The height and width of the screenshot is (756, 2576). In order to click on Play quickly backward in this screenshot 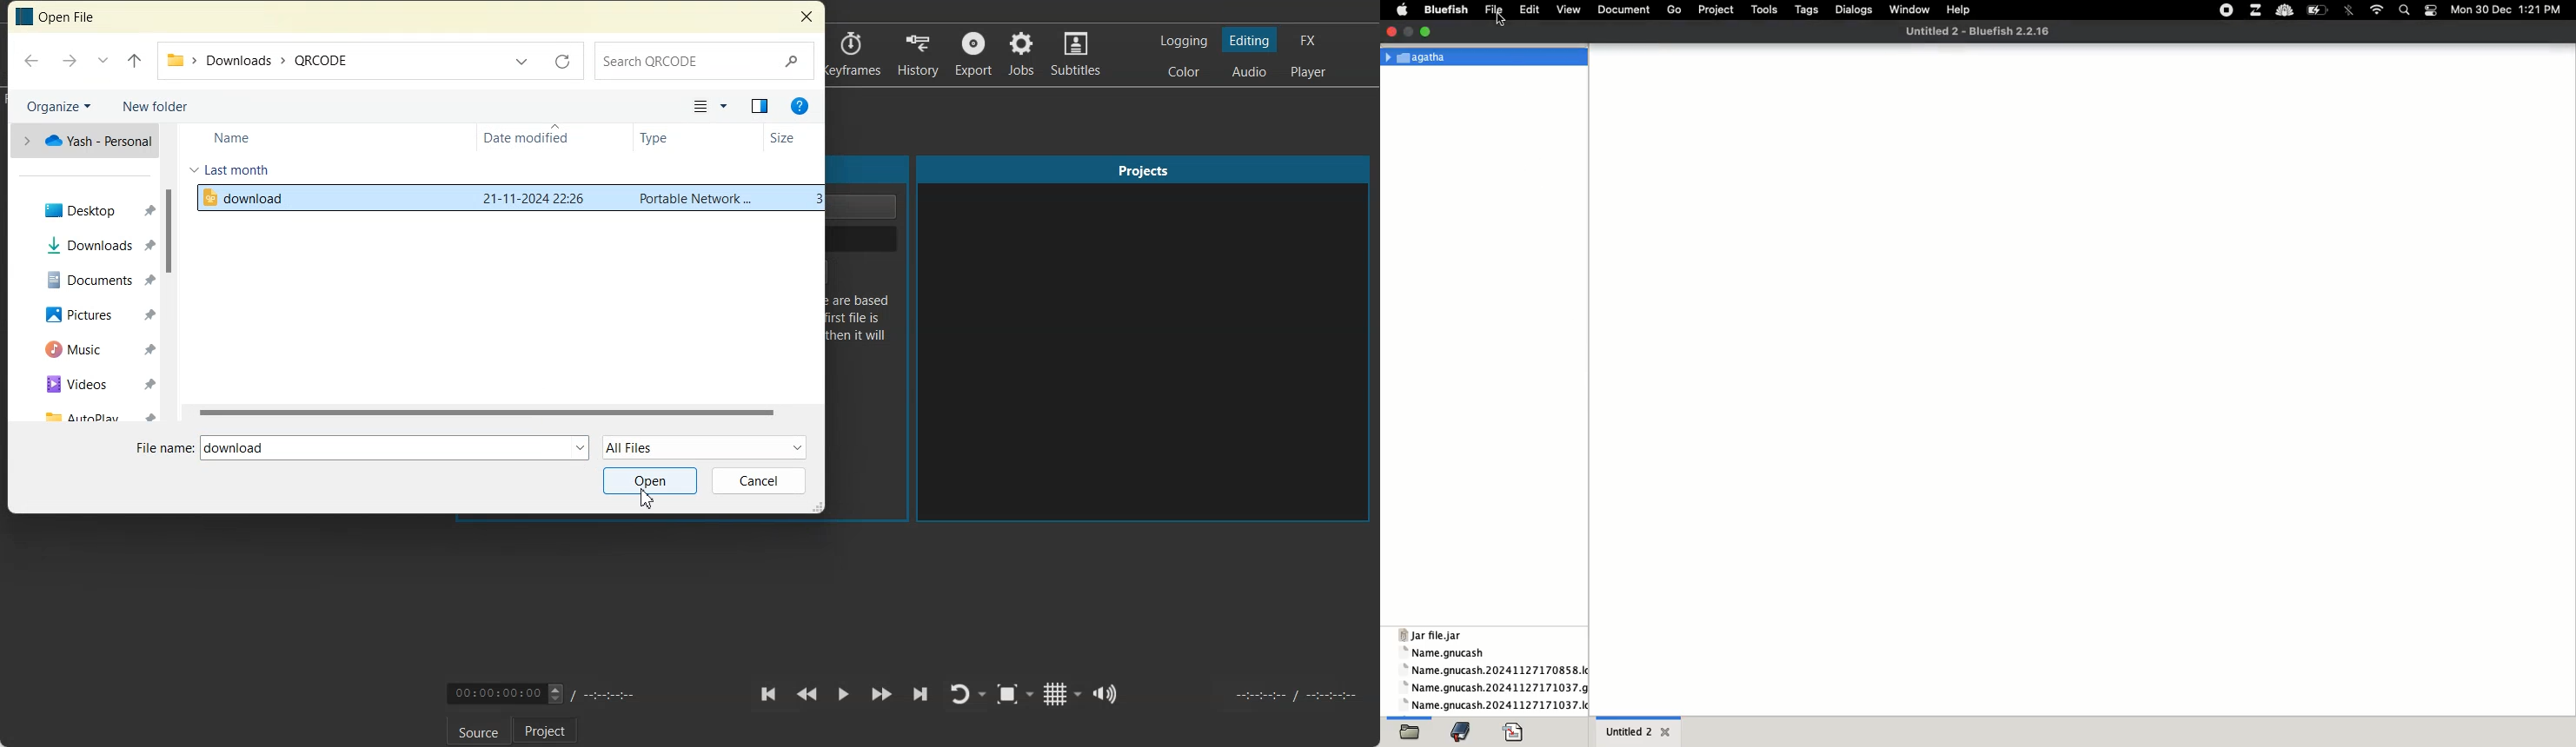, I will do `click(807, 695)`.